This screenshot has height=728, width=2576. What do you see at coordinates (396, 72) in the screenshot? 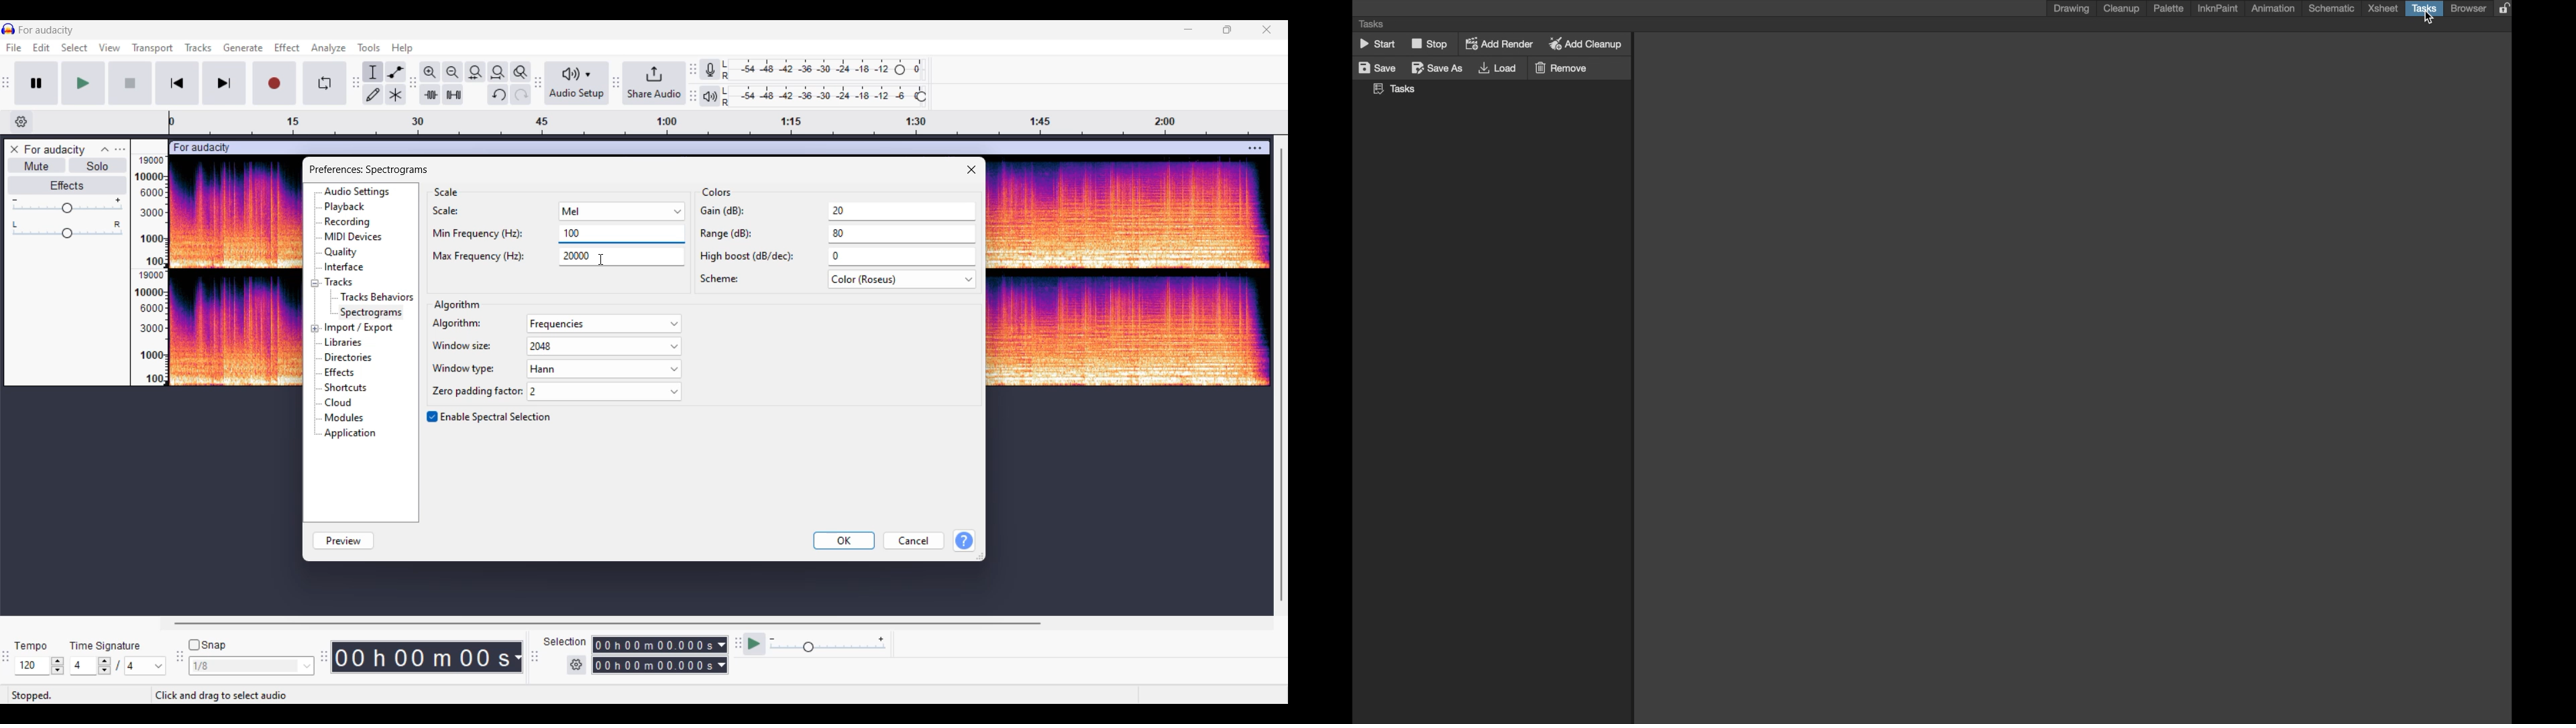
I see `Envelop tool` at bounding box center [396, 72].